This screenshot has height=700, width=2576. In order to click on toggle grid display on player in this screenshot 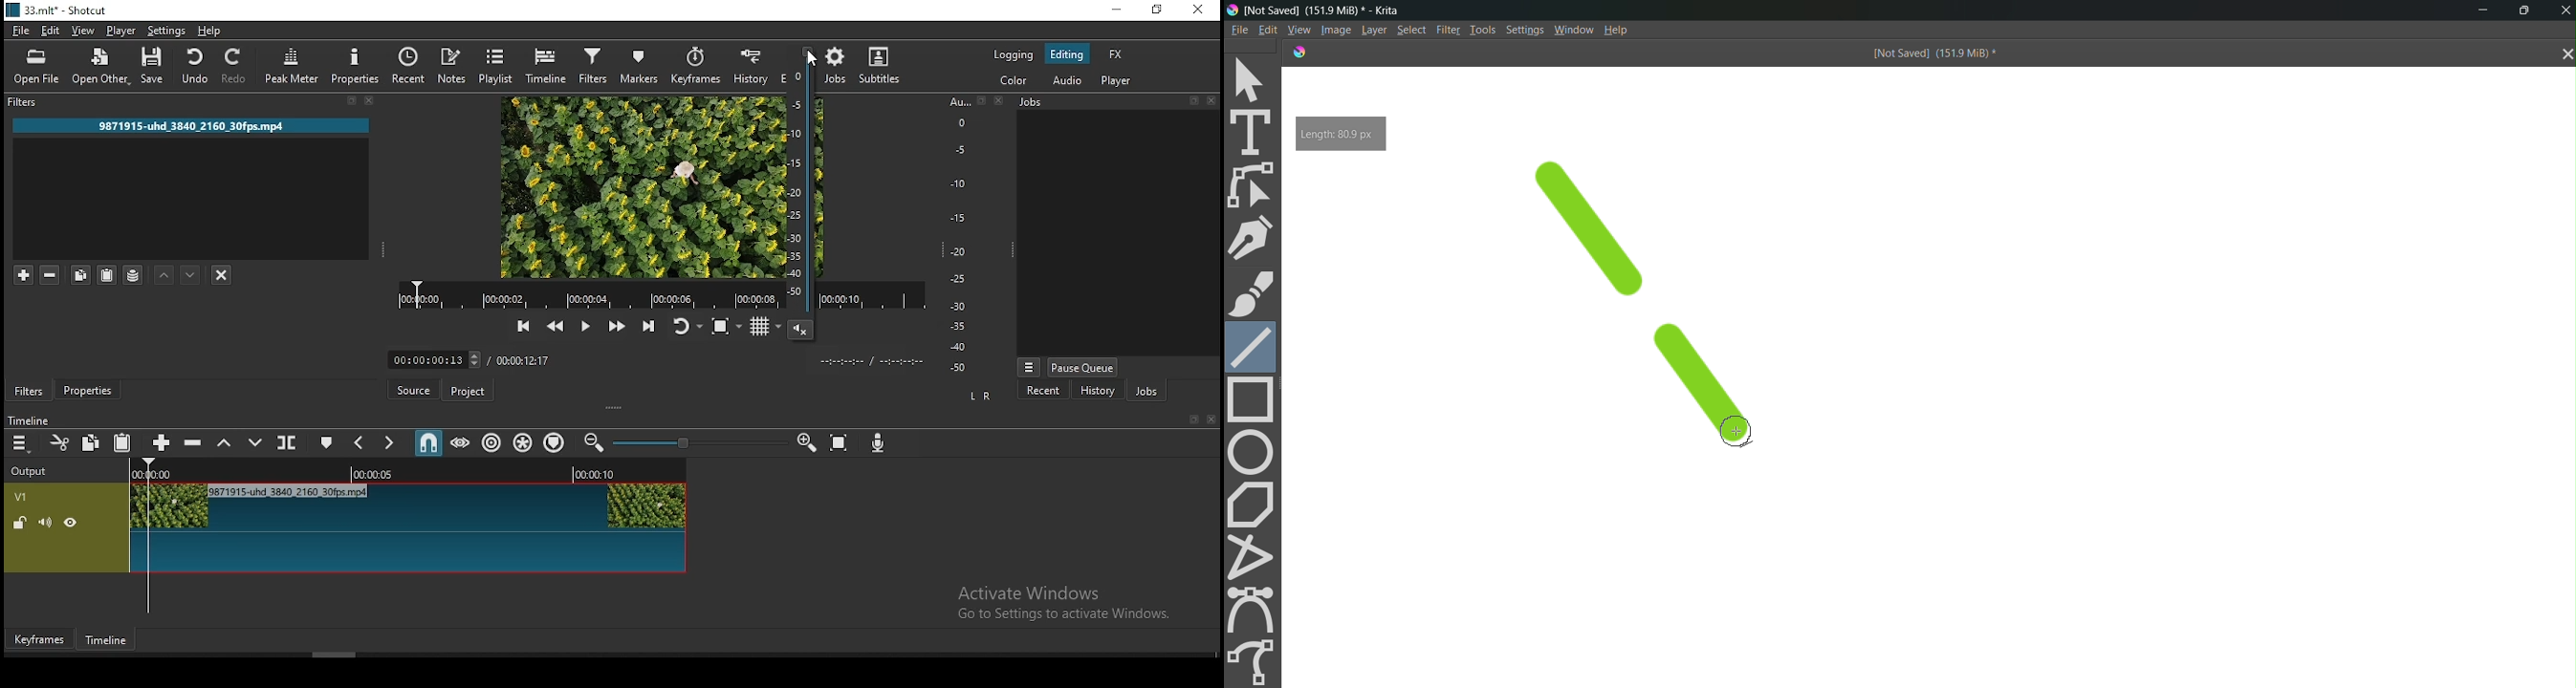, I will do `click(760, 331)`.